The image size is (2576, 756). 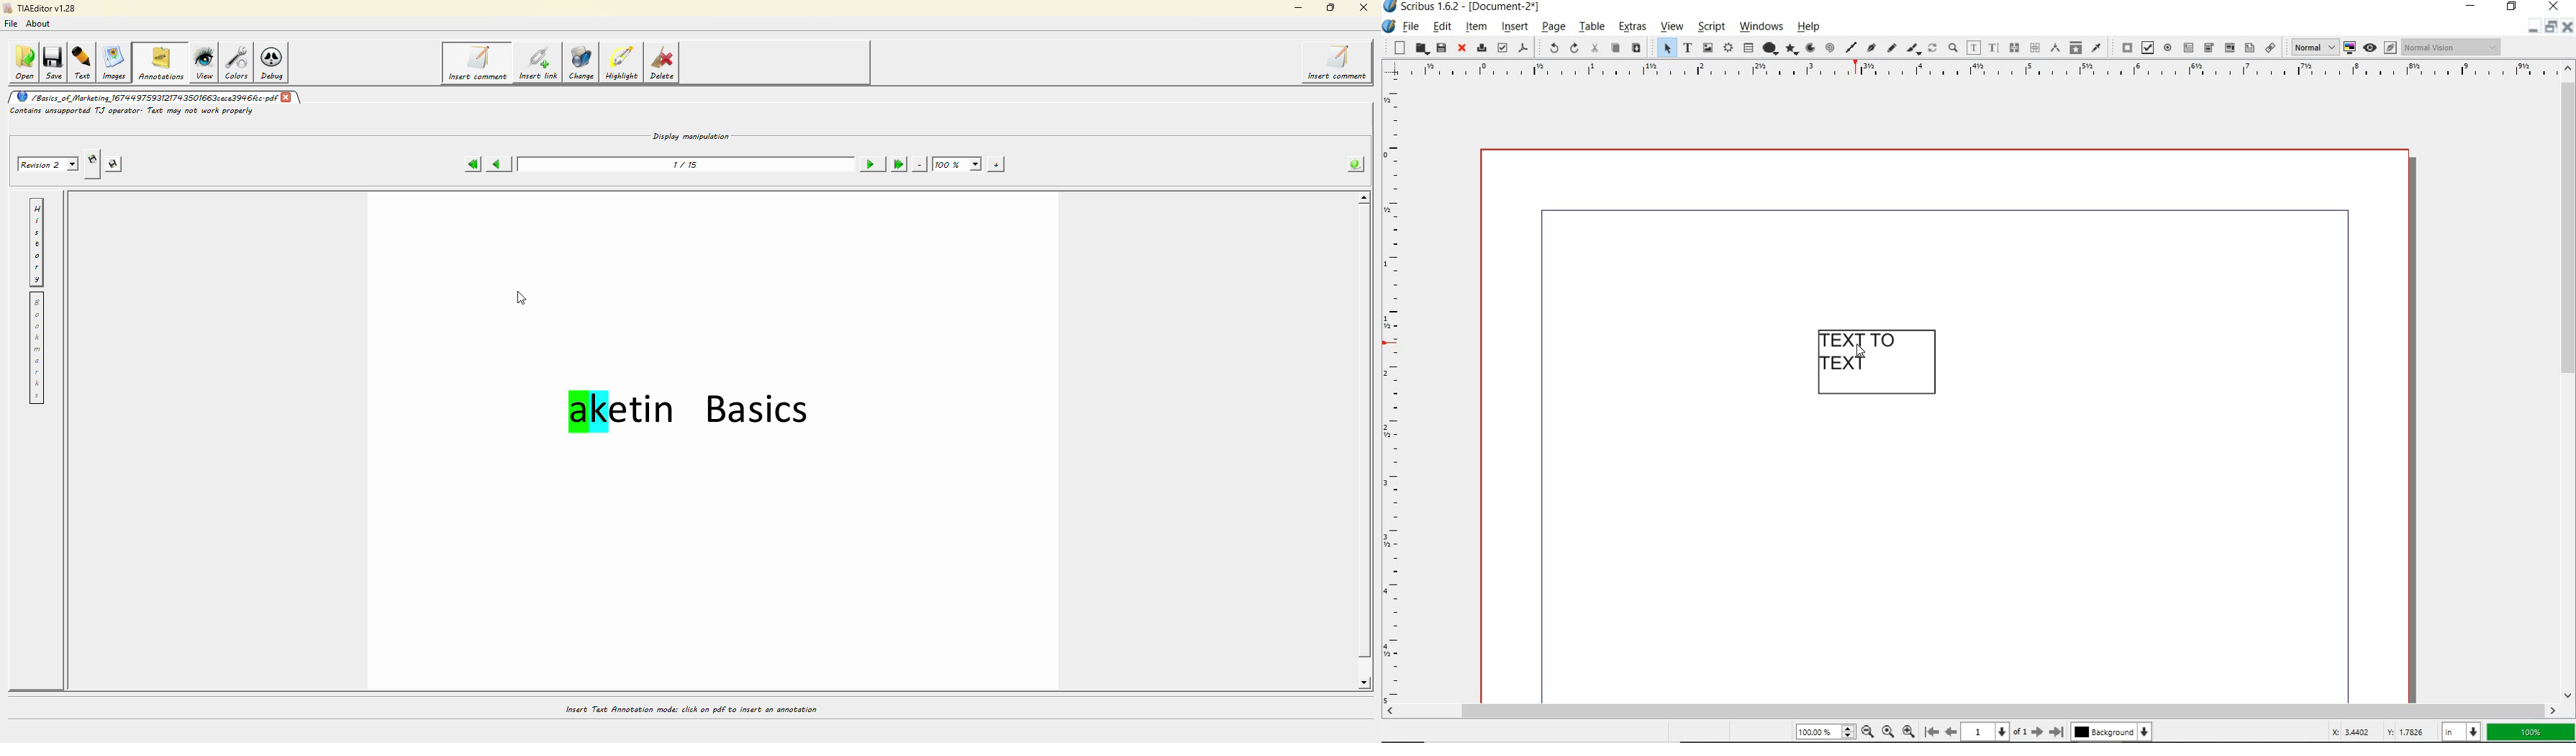 What do you see at coordinates (1828, 733) in the screenshot?
I see `zoom level` at bounding box center [1828, 733].